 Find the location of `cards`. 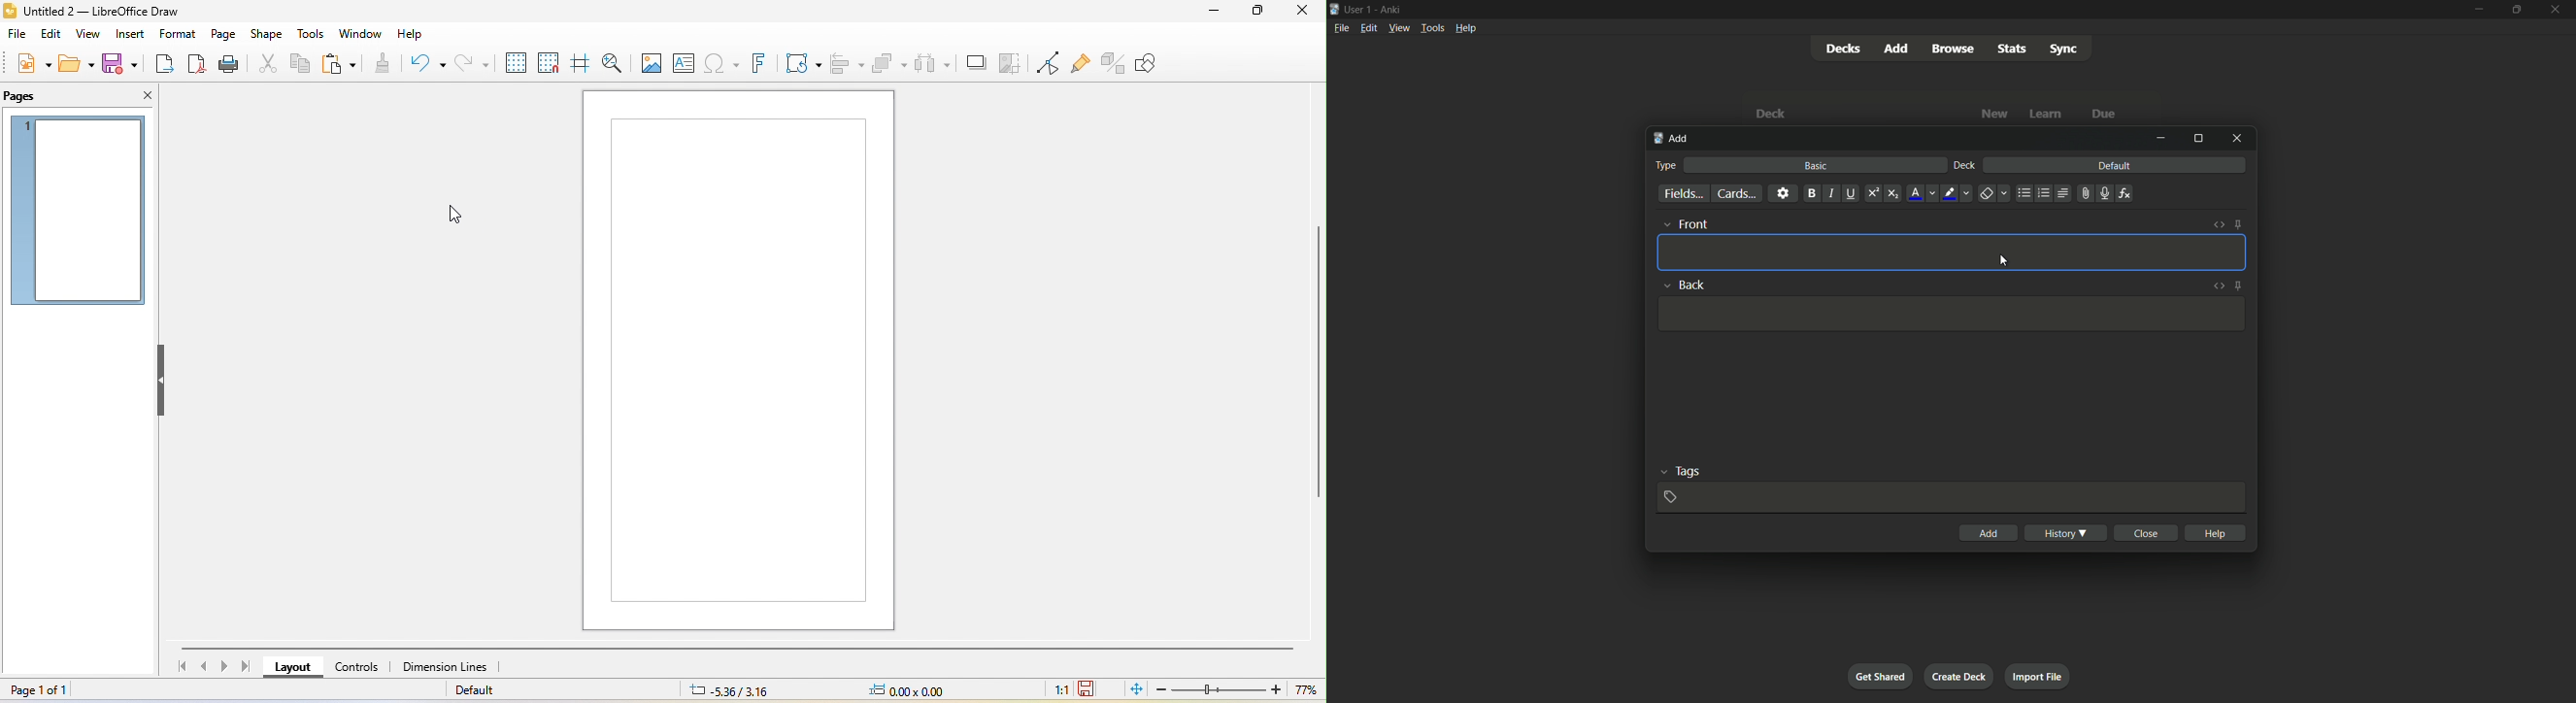

cards is located at coordinates (1736, 194).